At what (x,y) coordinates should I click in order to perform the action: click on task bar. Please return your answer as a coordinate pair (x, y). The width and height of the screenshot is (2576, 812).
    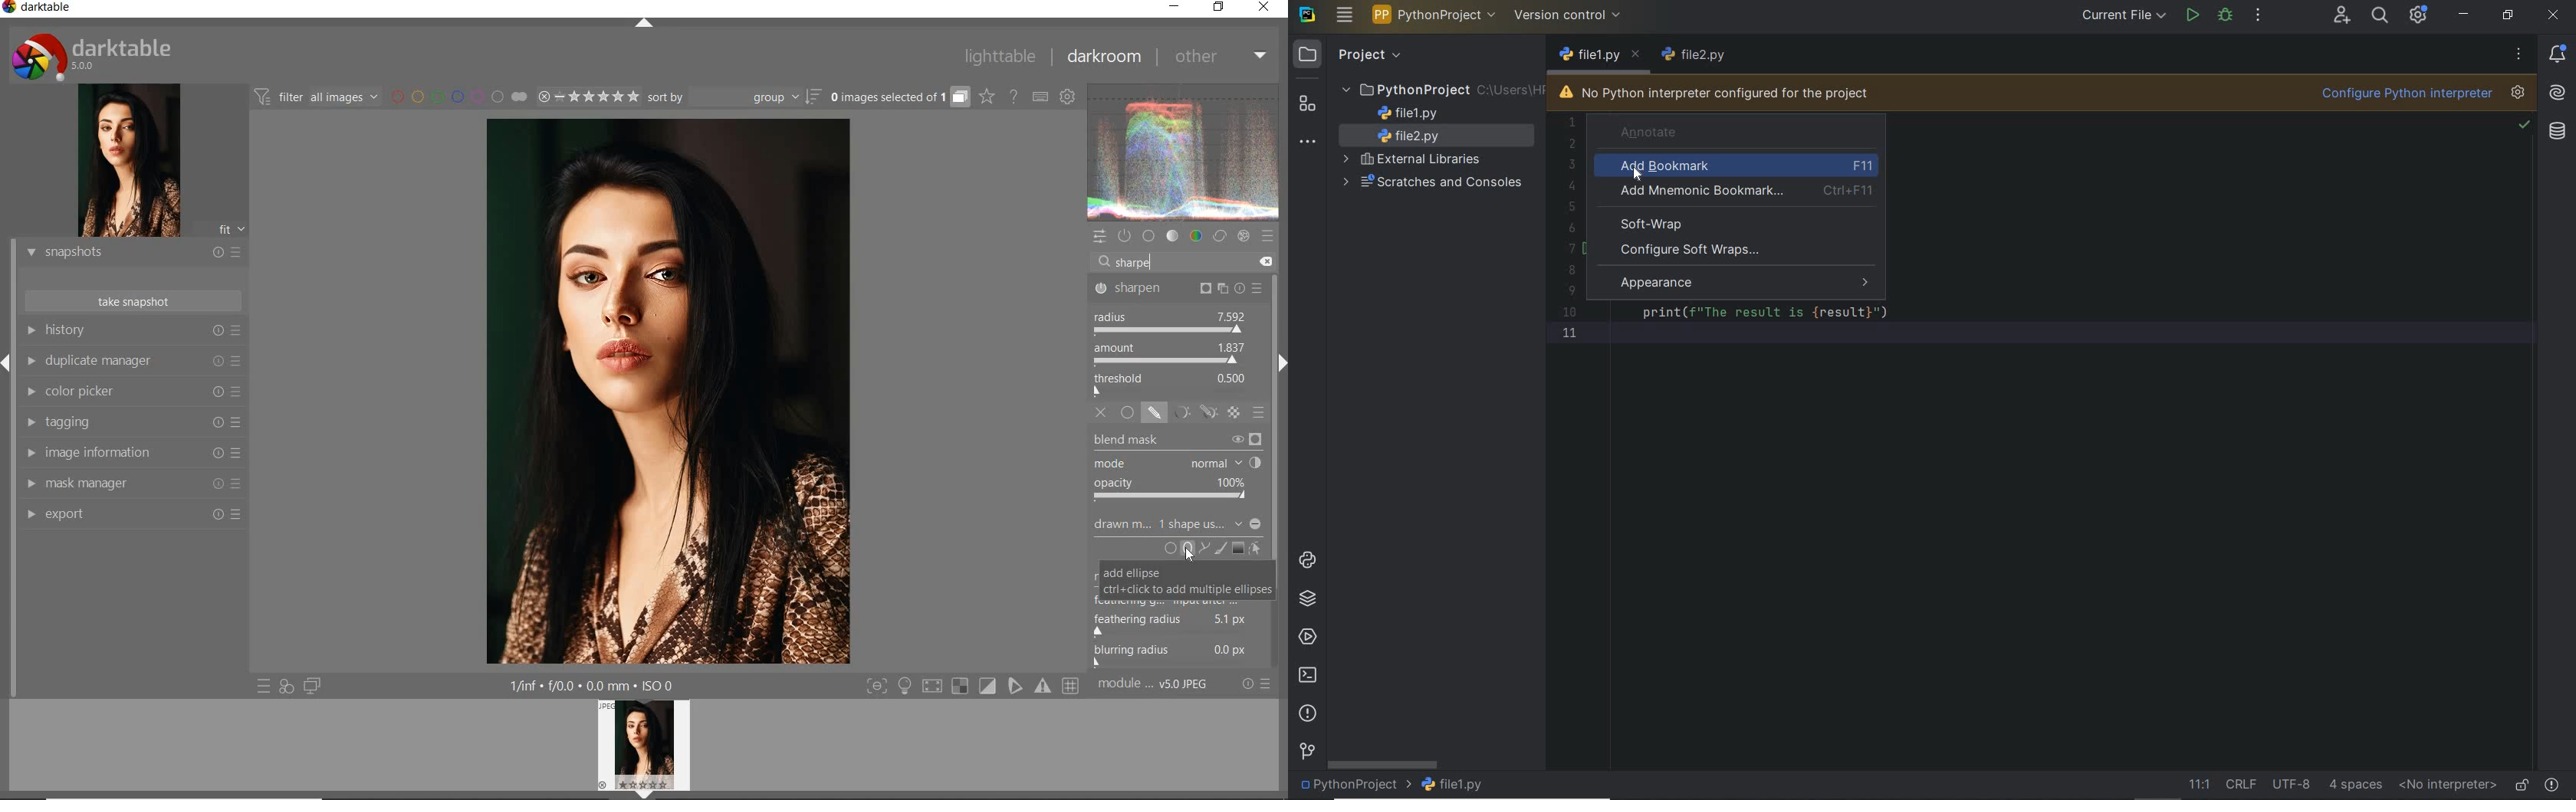
    Looking at the image, I should click on (1276, 472).